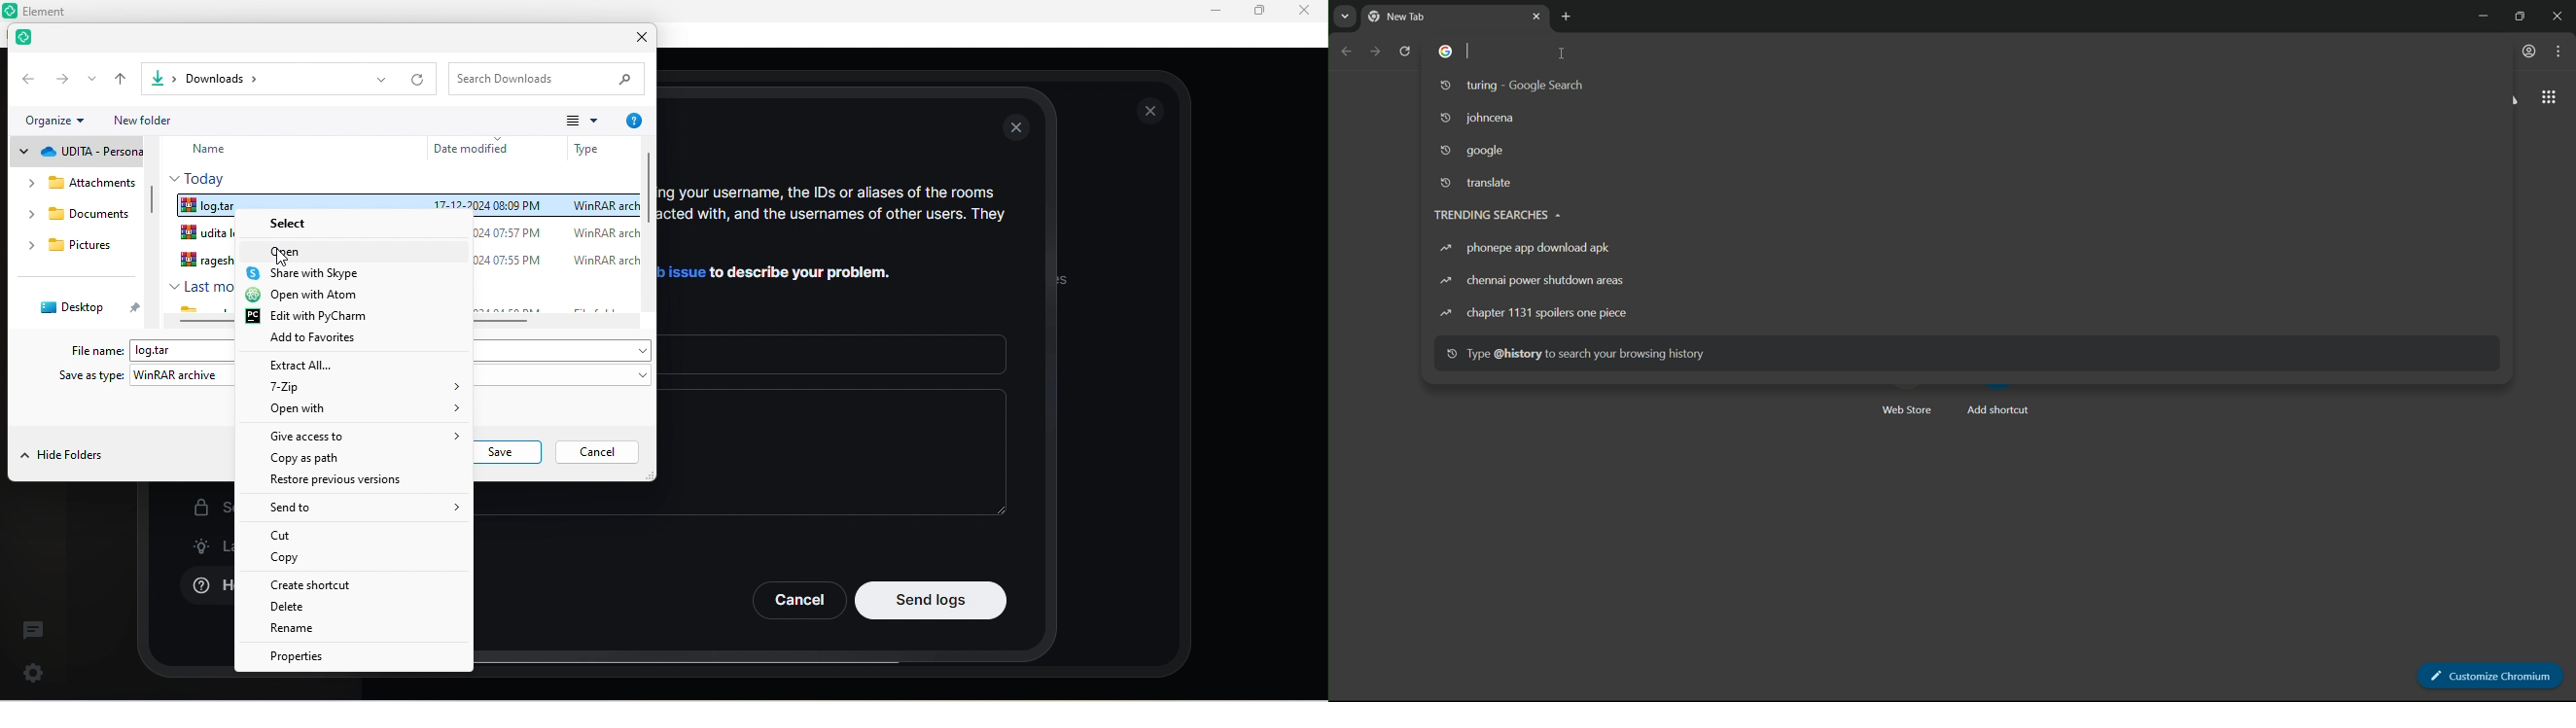 This screenshot has width=2576, height=728. What do you see at coordinates (1151, 111) in the screenshot?
I see `close` at bounding box center [1151, 111].